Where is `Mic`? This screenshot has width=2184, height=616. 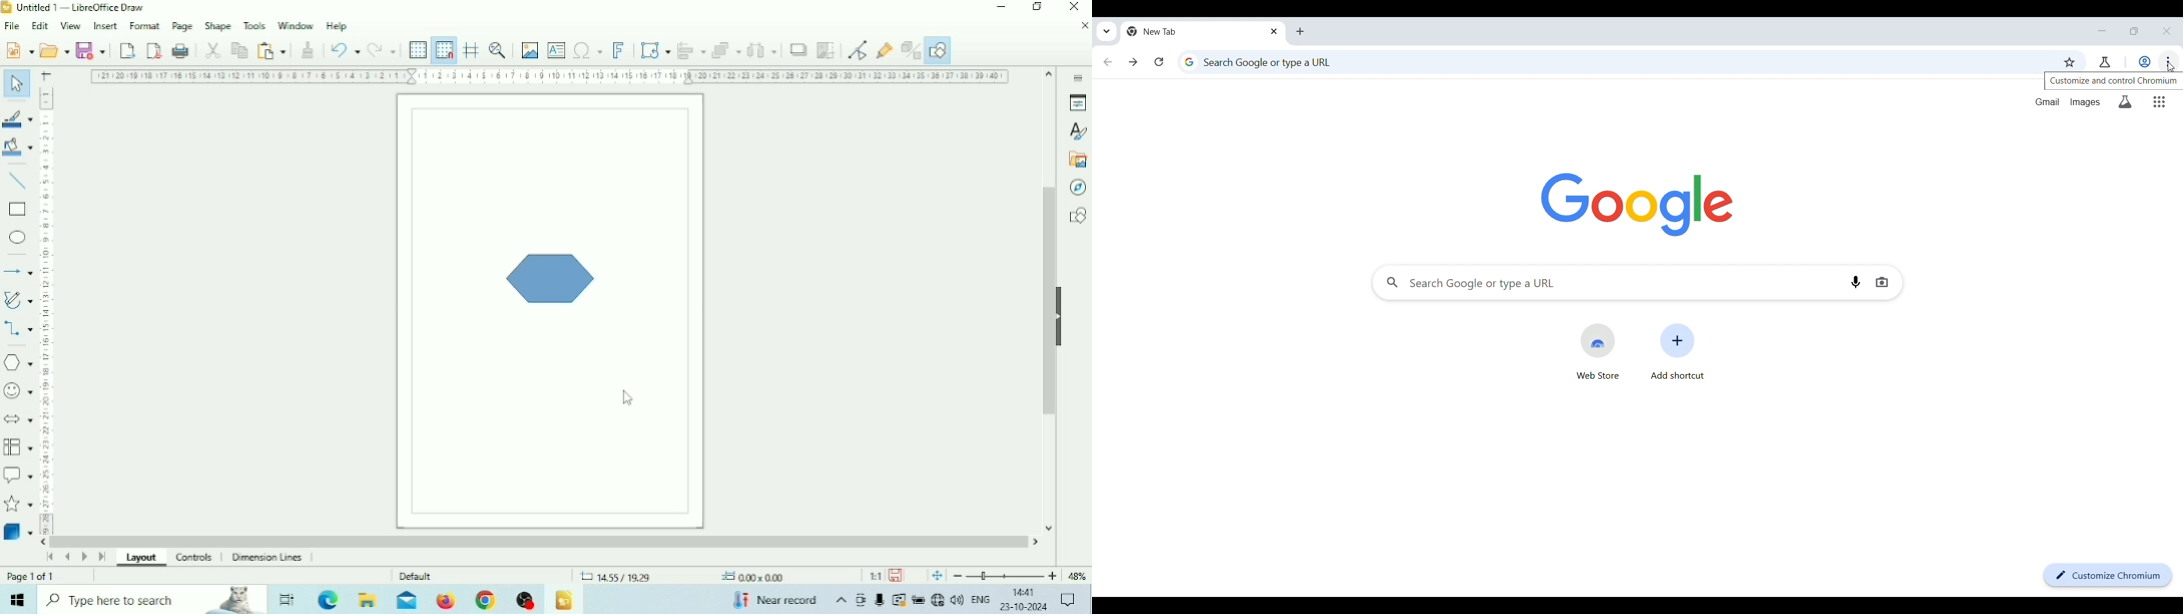 Mic is located at coordinates (880, 600).